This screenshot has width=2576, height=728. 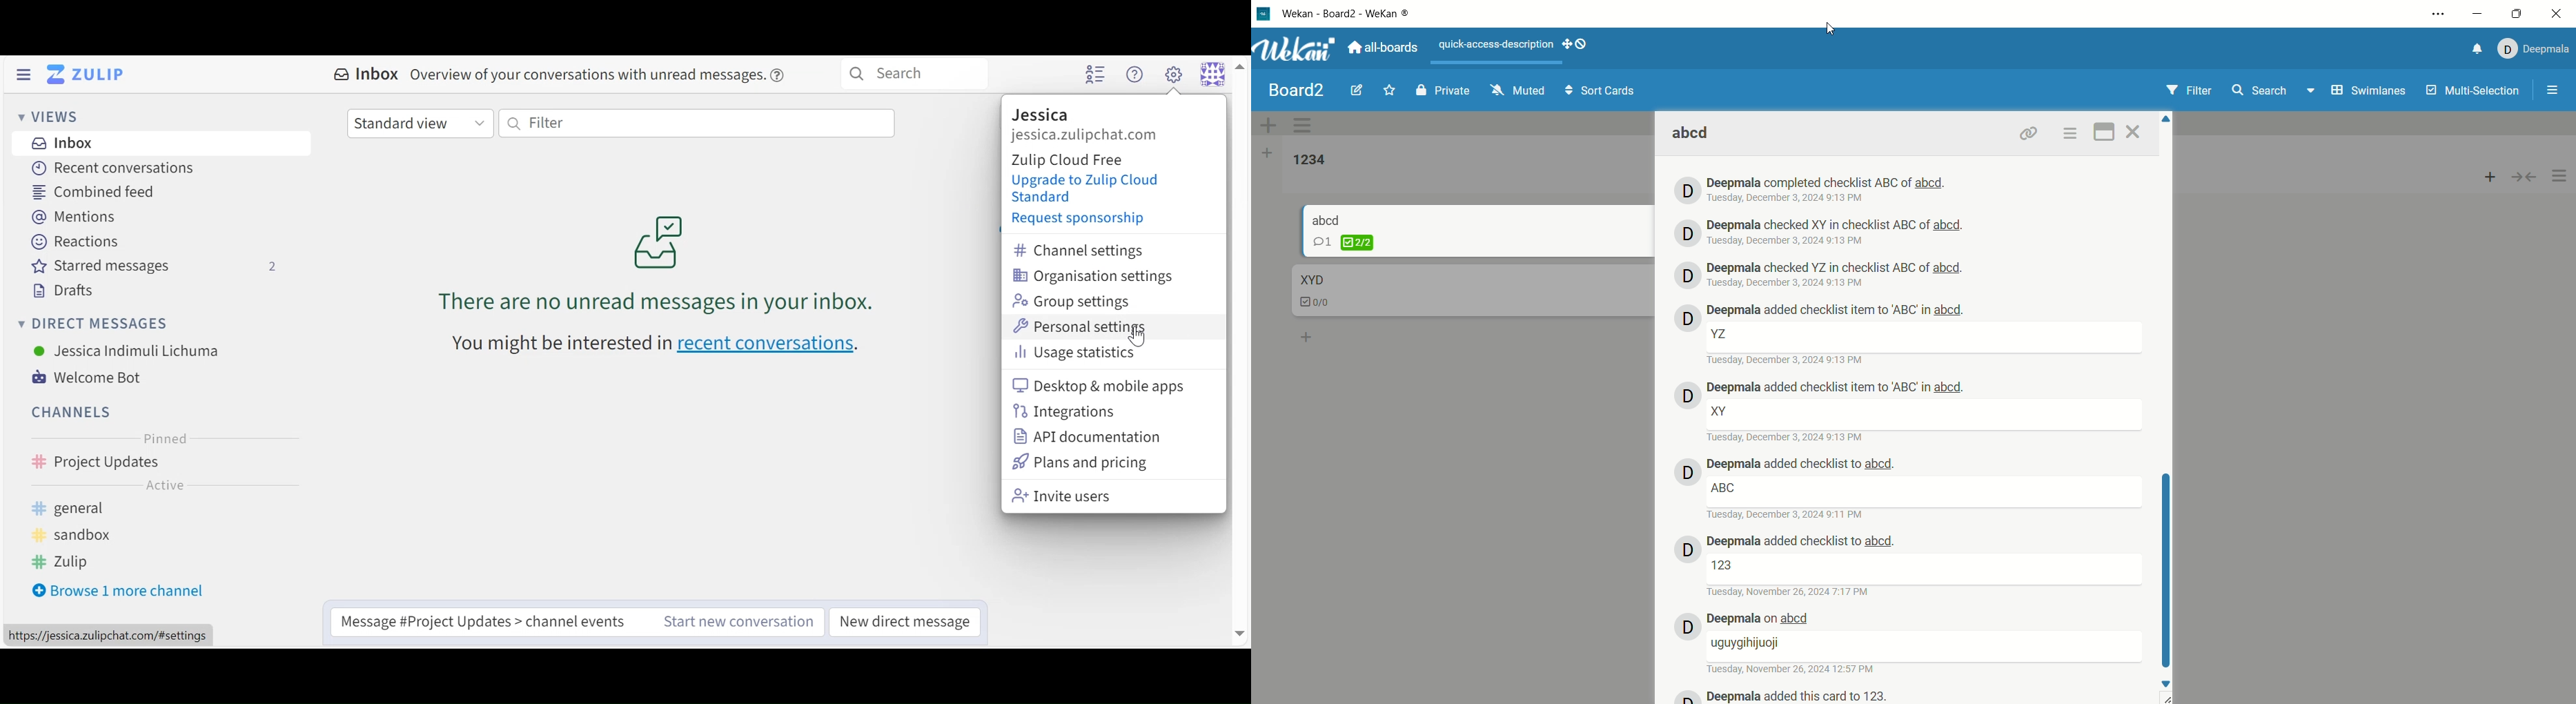 I want to click on private, so click(x=1443, y=90).